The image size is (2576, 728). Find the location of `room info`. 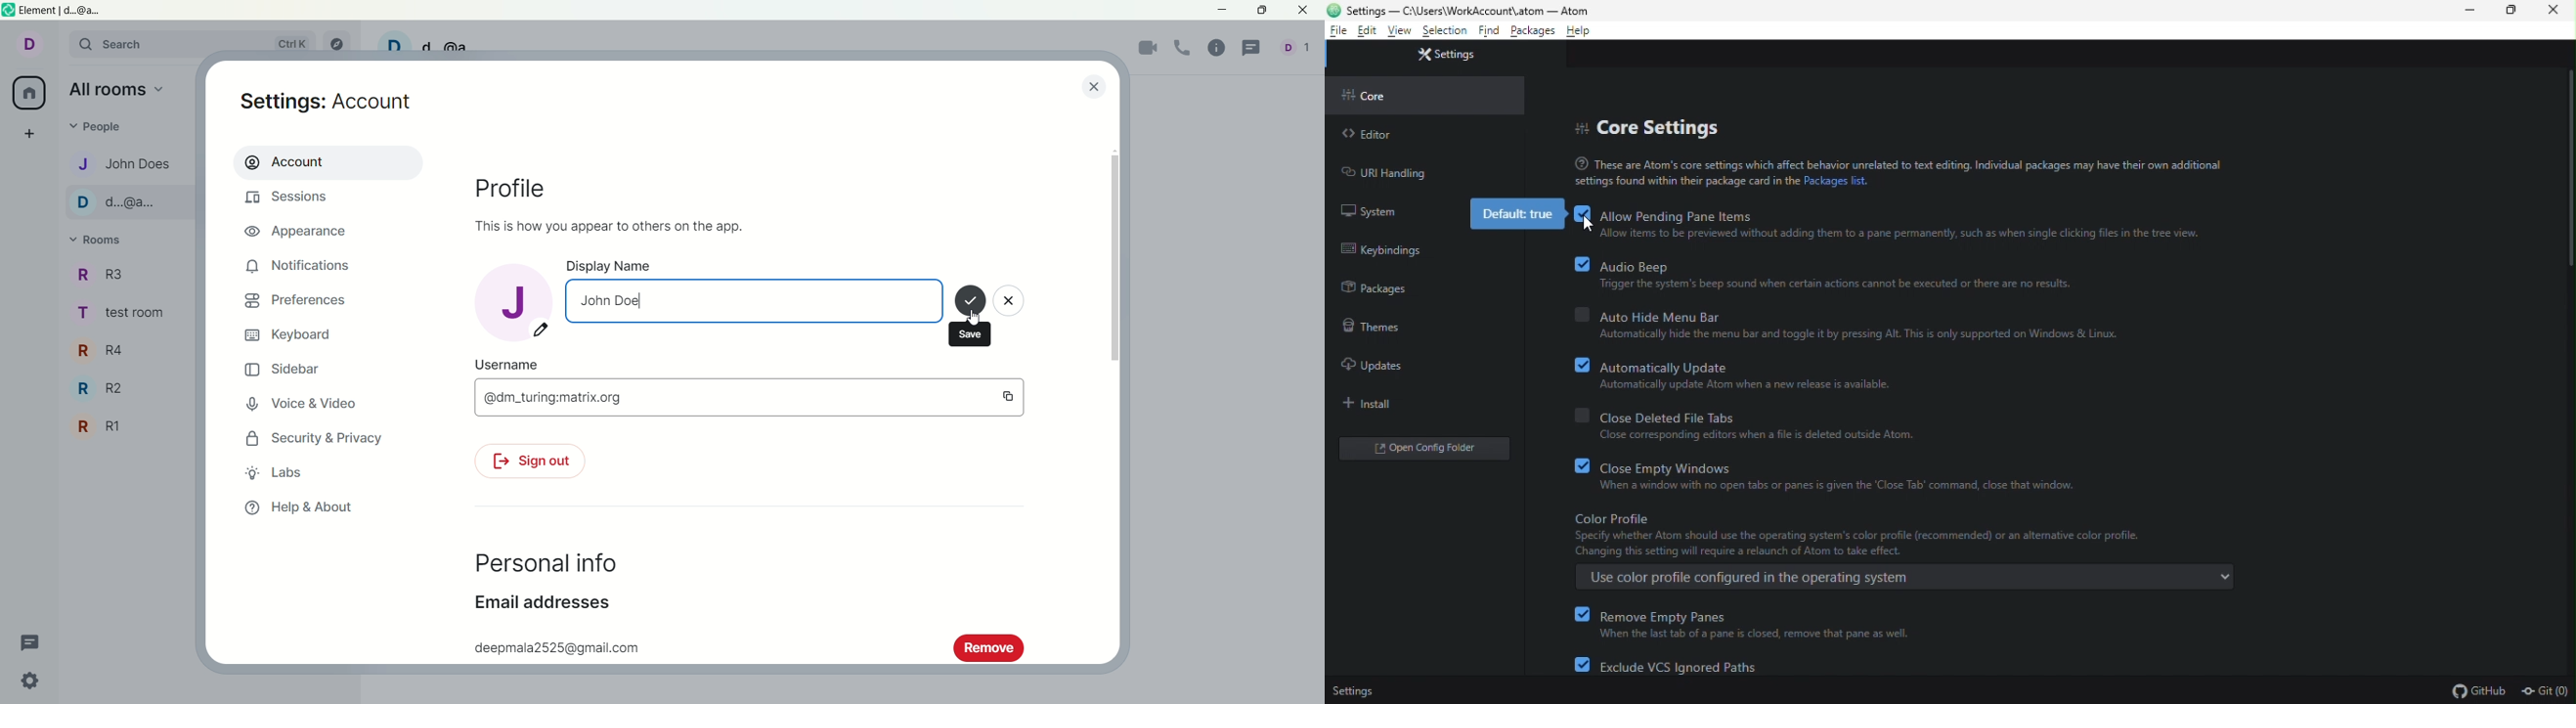

room info is located at coordinates (1221, 47).